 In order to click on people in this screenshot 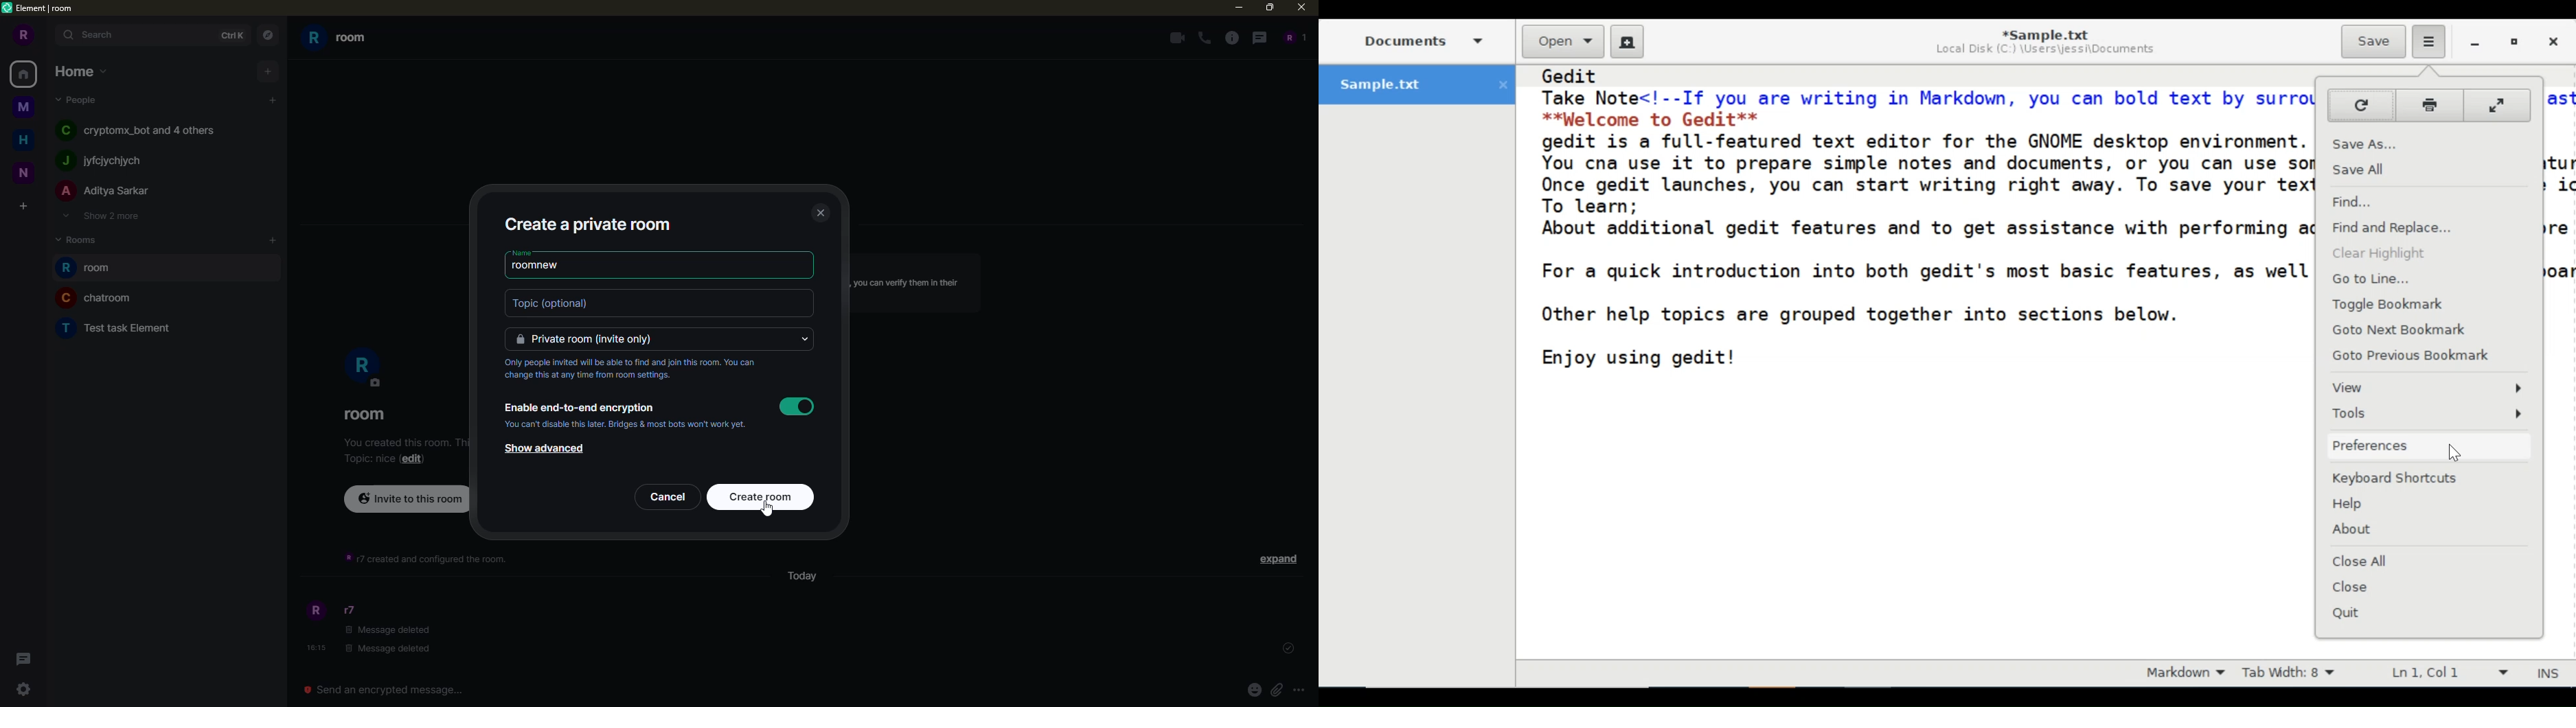, I will do `click(146, 129)`.